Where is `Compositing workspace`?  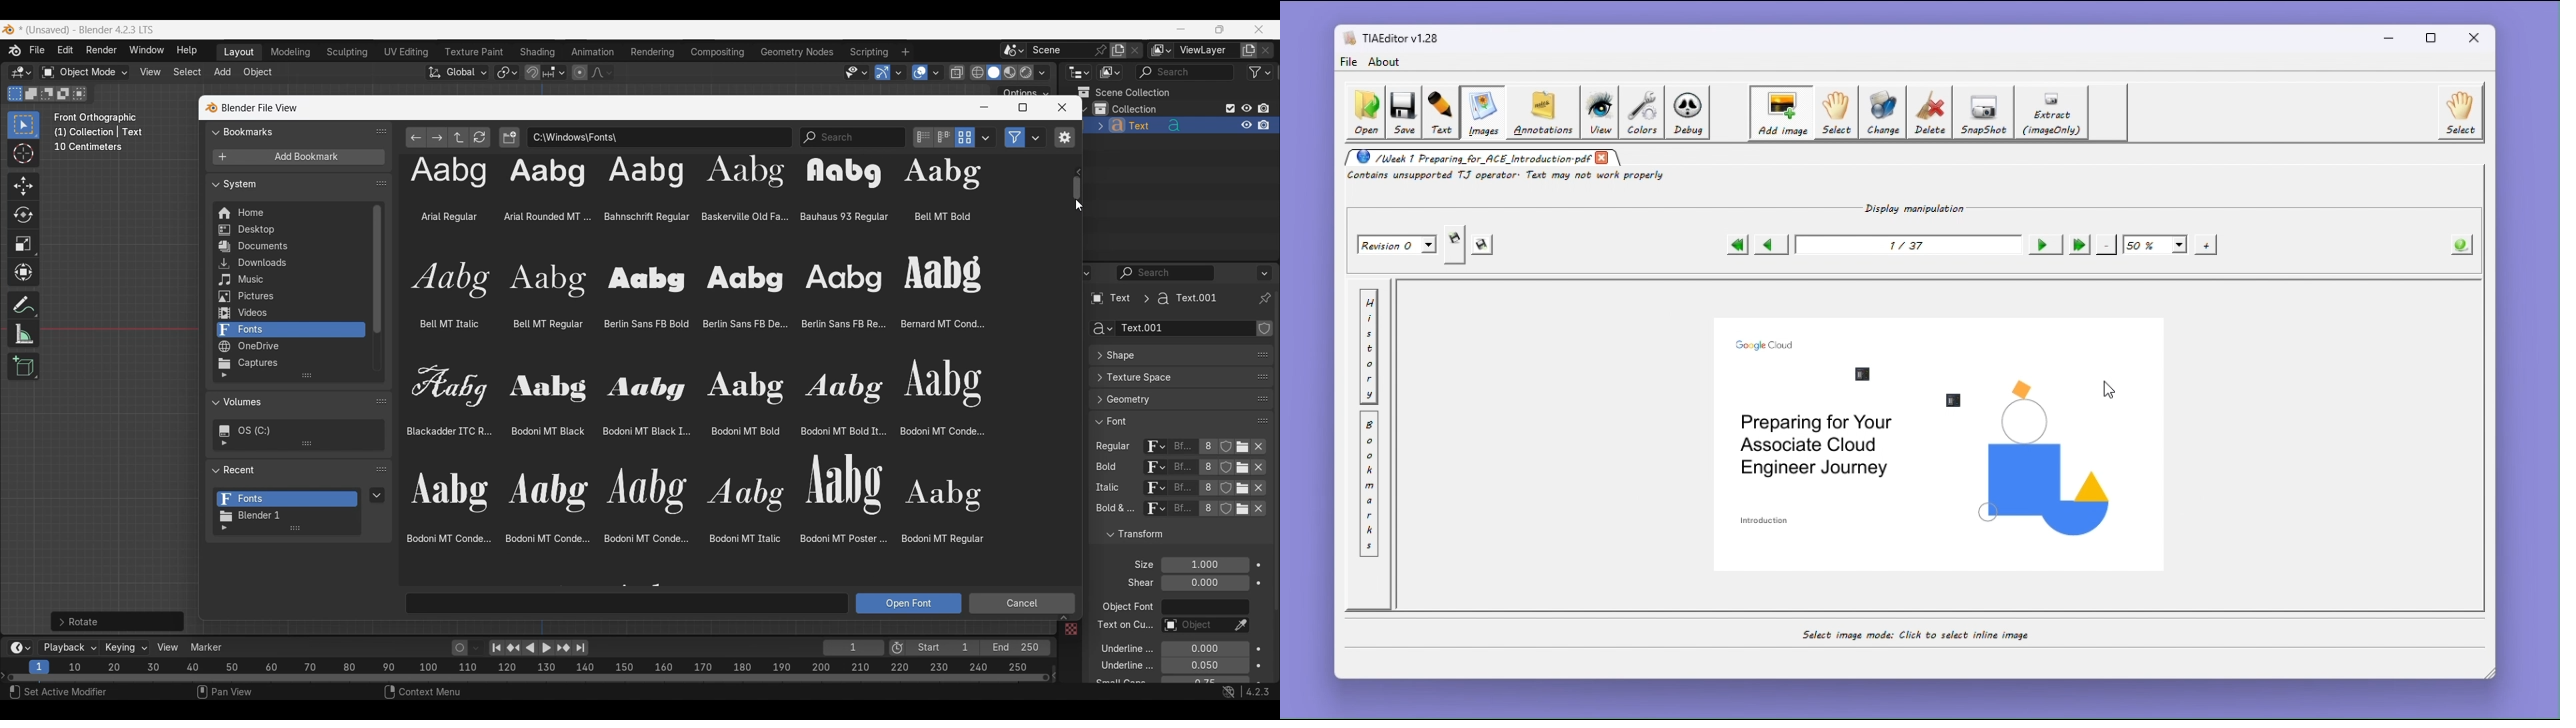
Compositing workspace is located at coordinates (718, 52).